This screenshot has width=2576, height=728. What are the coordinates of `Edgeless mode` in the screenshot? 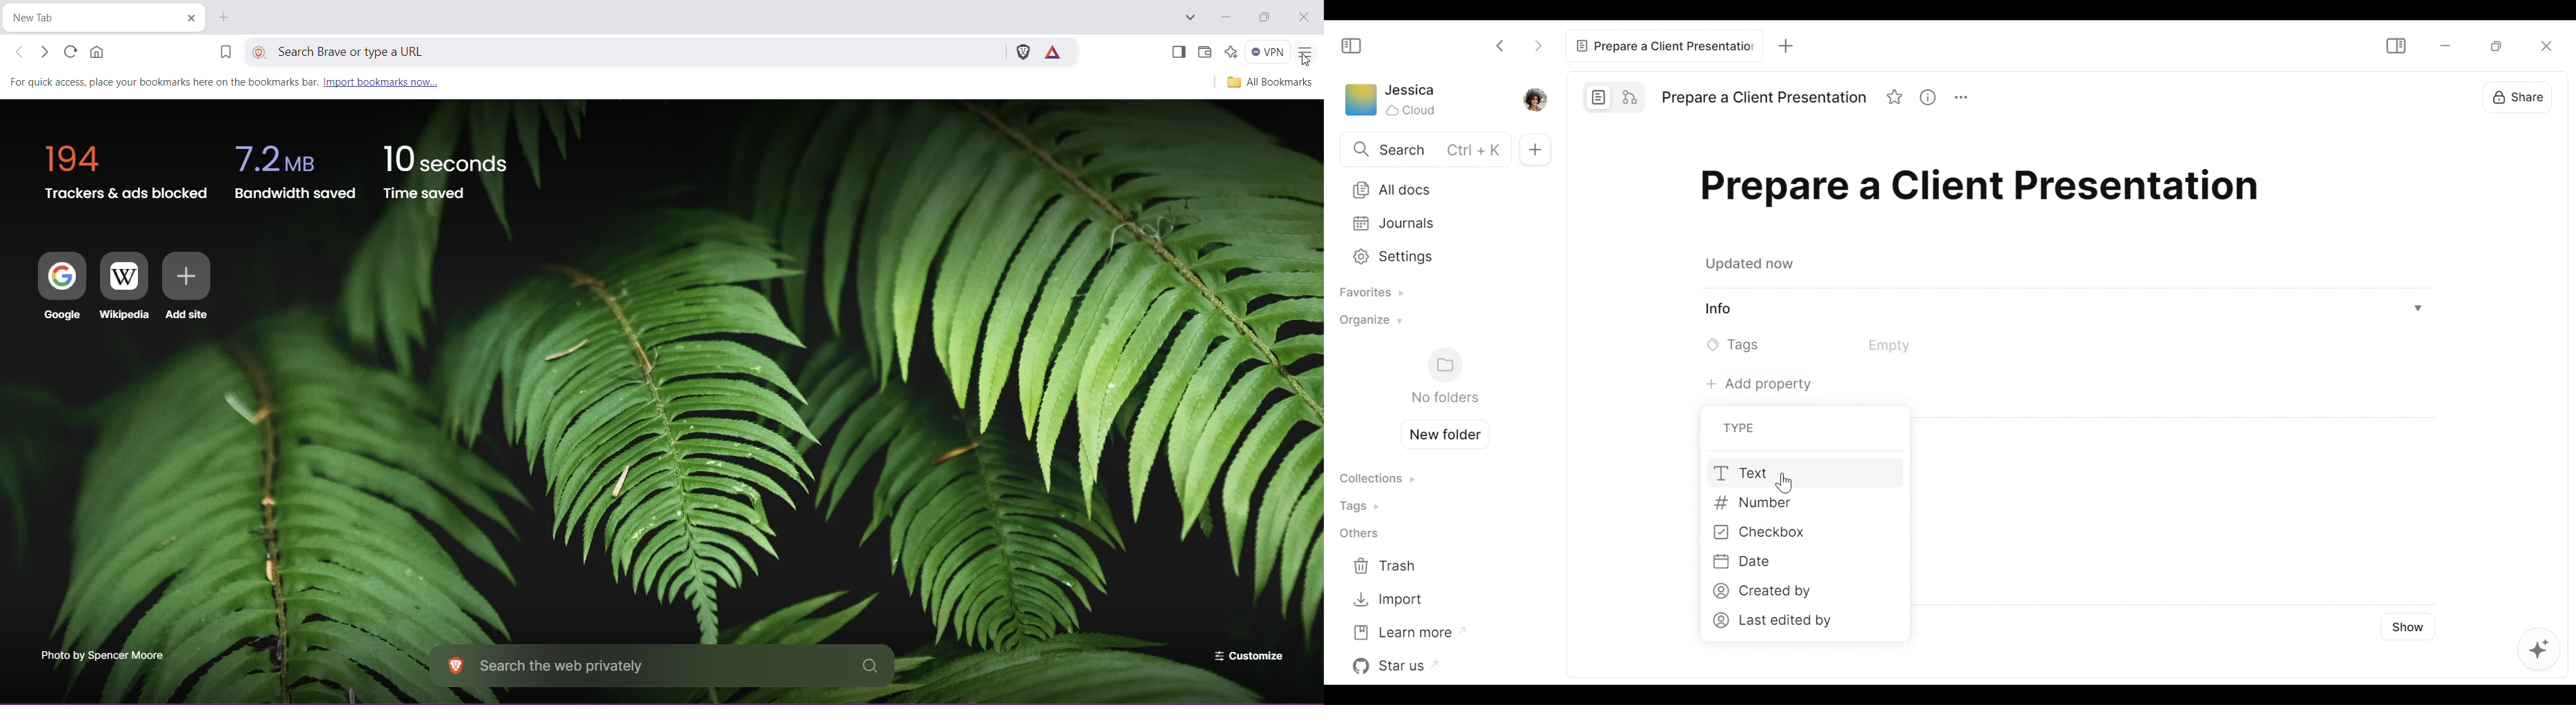 It's located at (1632, 96).